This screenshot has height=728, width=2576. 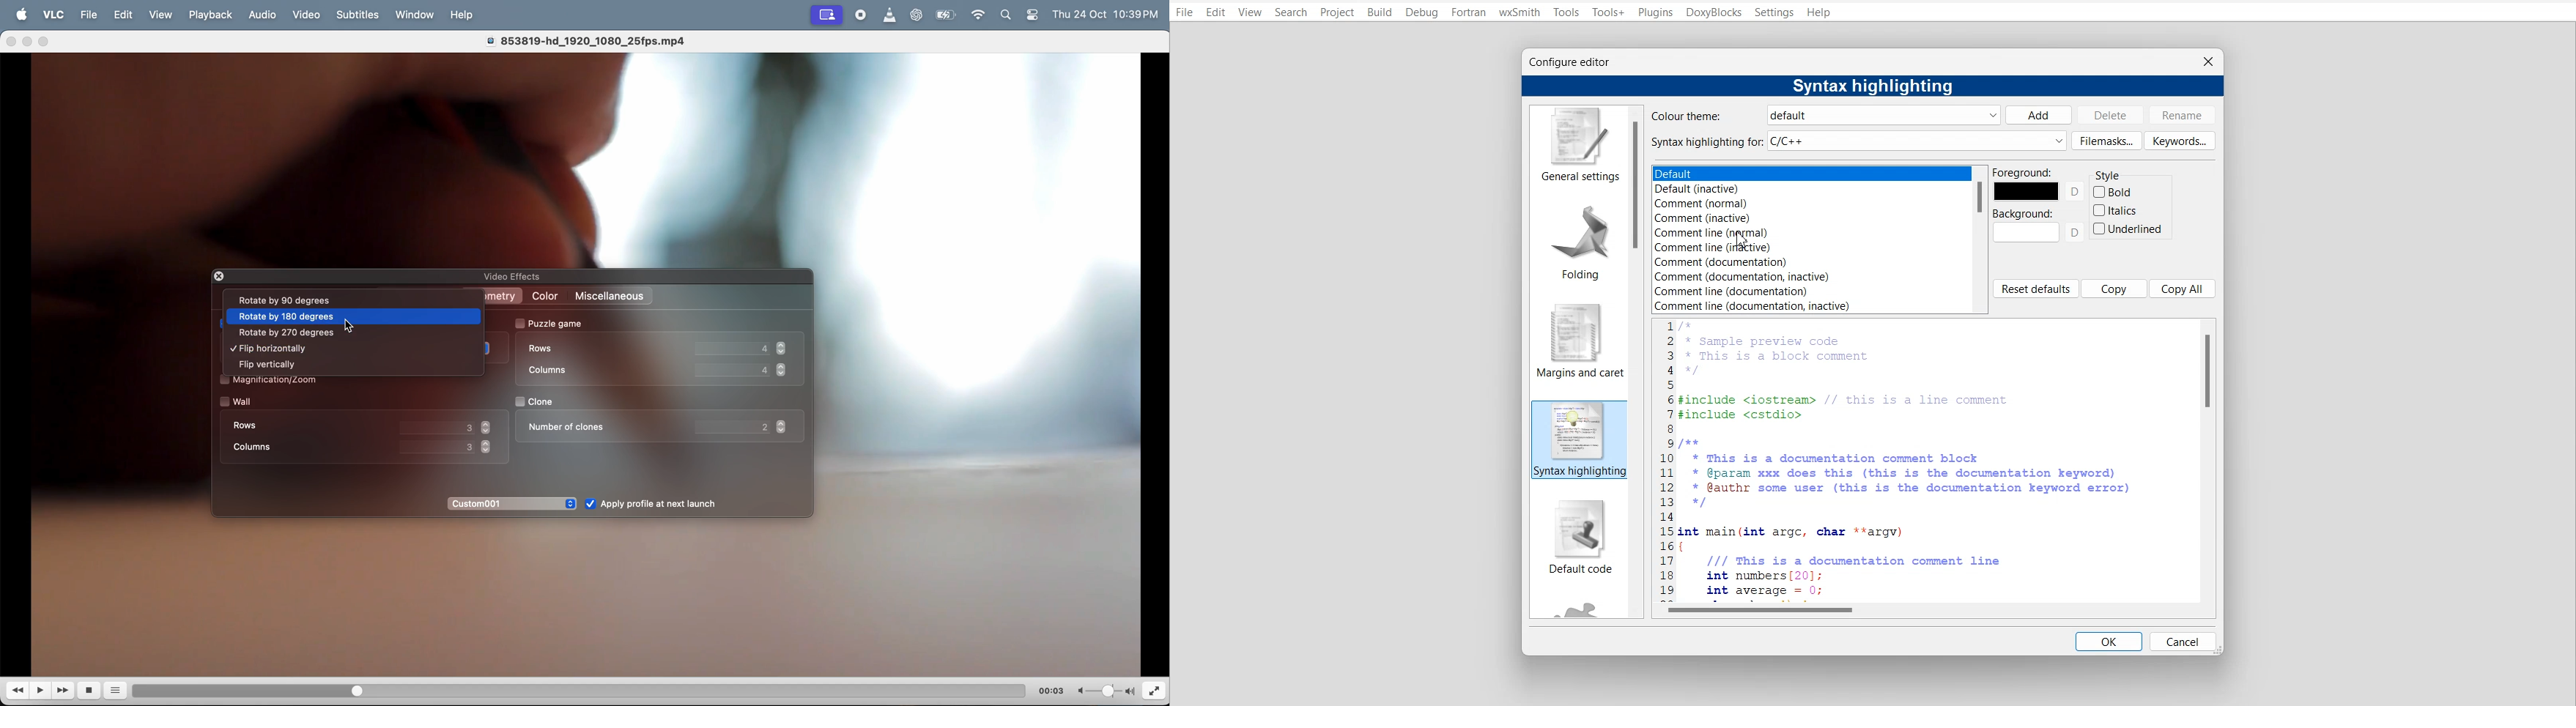 What do you see at coordinates (1579, 64) in the screenshot?
I see `Configure editor` at bounding box center [1579, 64].